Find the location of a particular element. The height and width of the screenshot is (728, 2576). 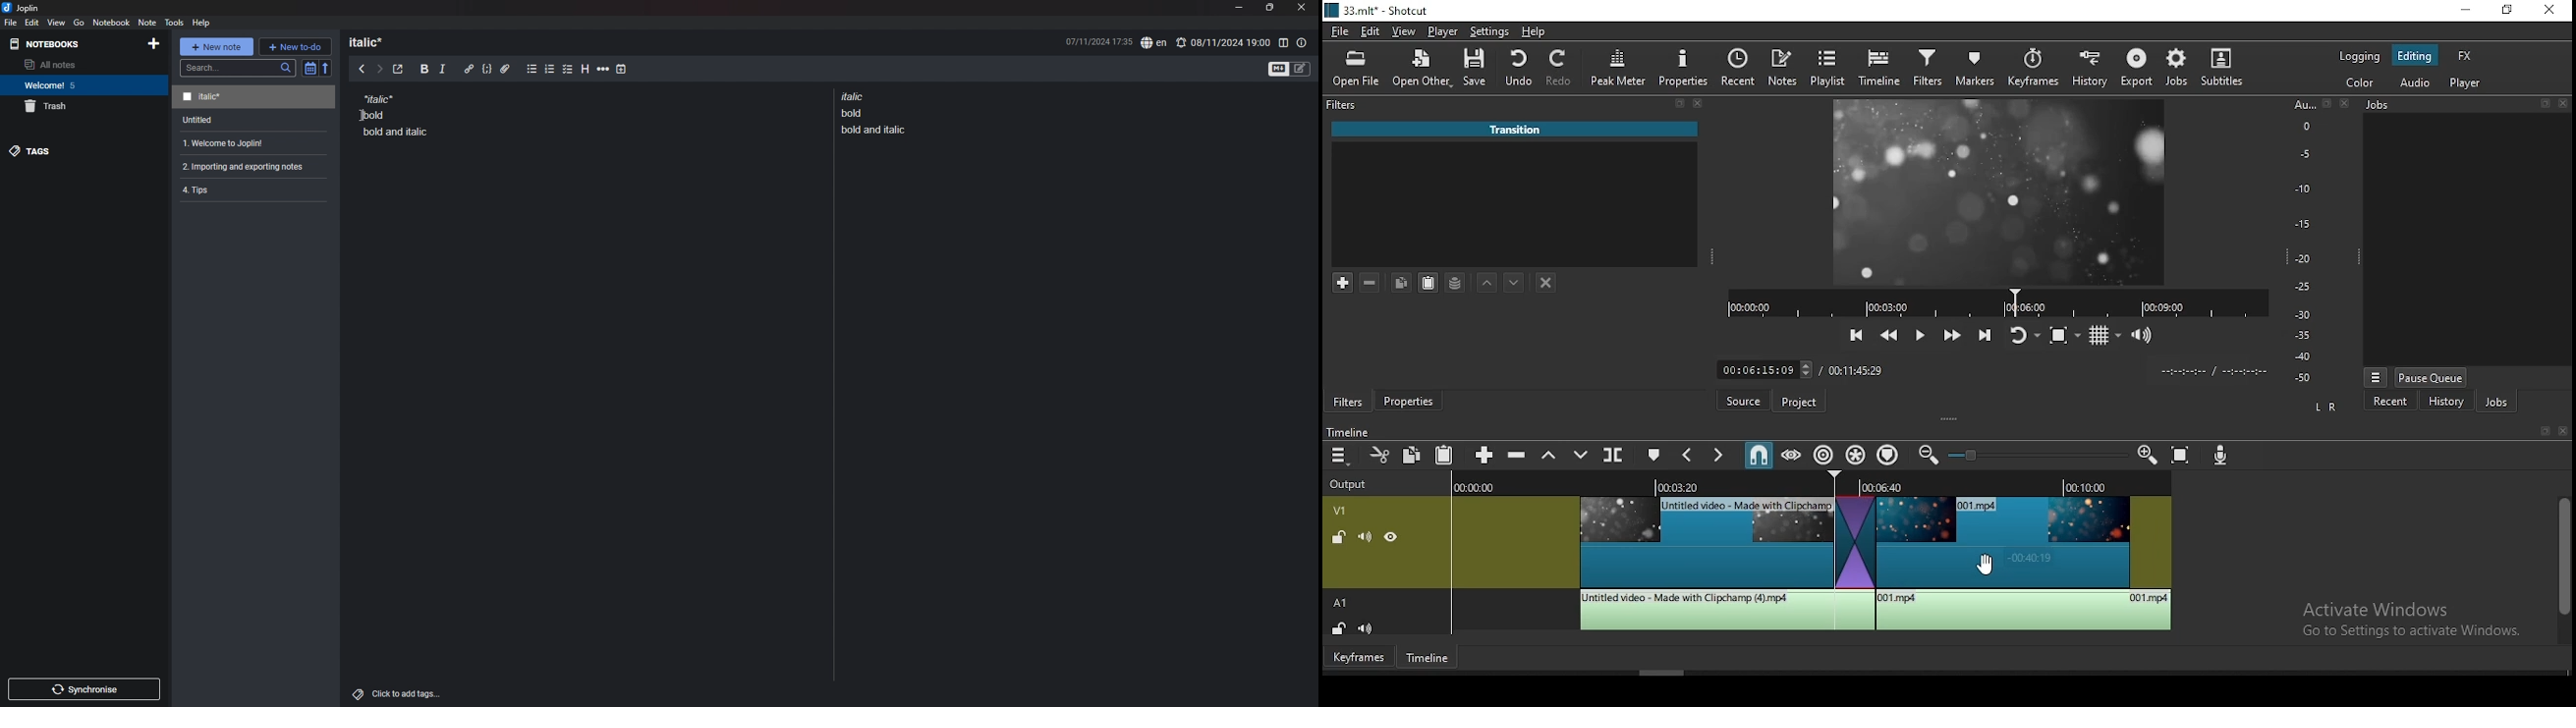

next marker is located at coordinates (1717, 456).